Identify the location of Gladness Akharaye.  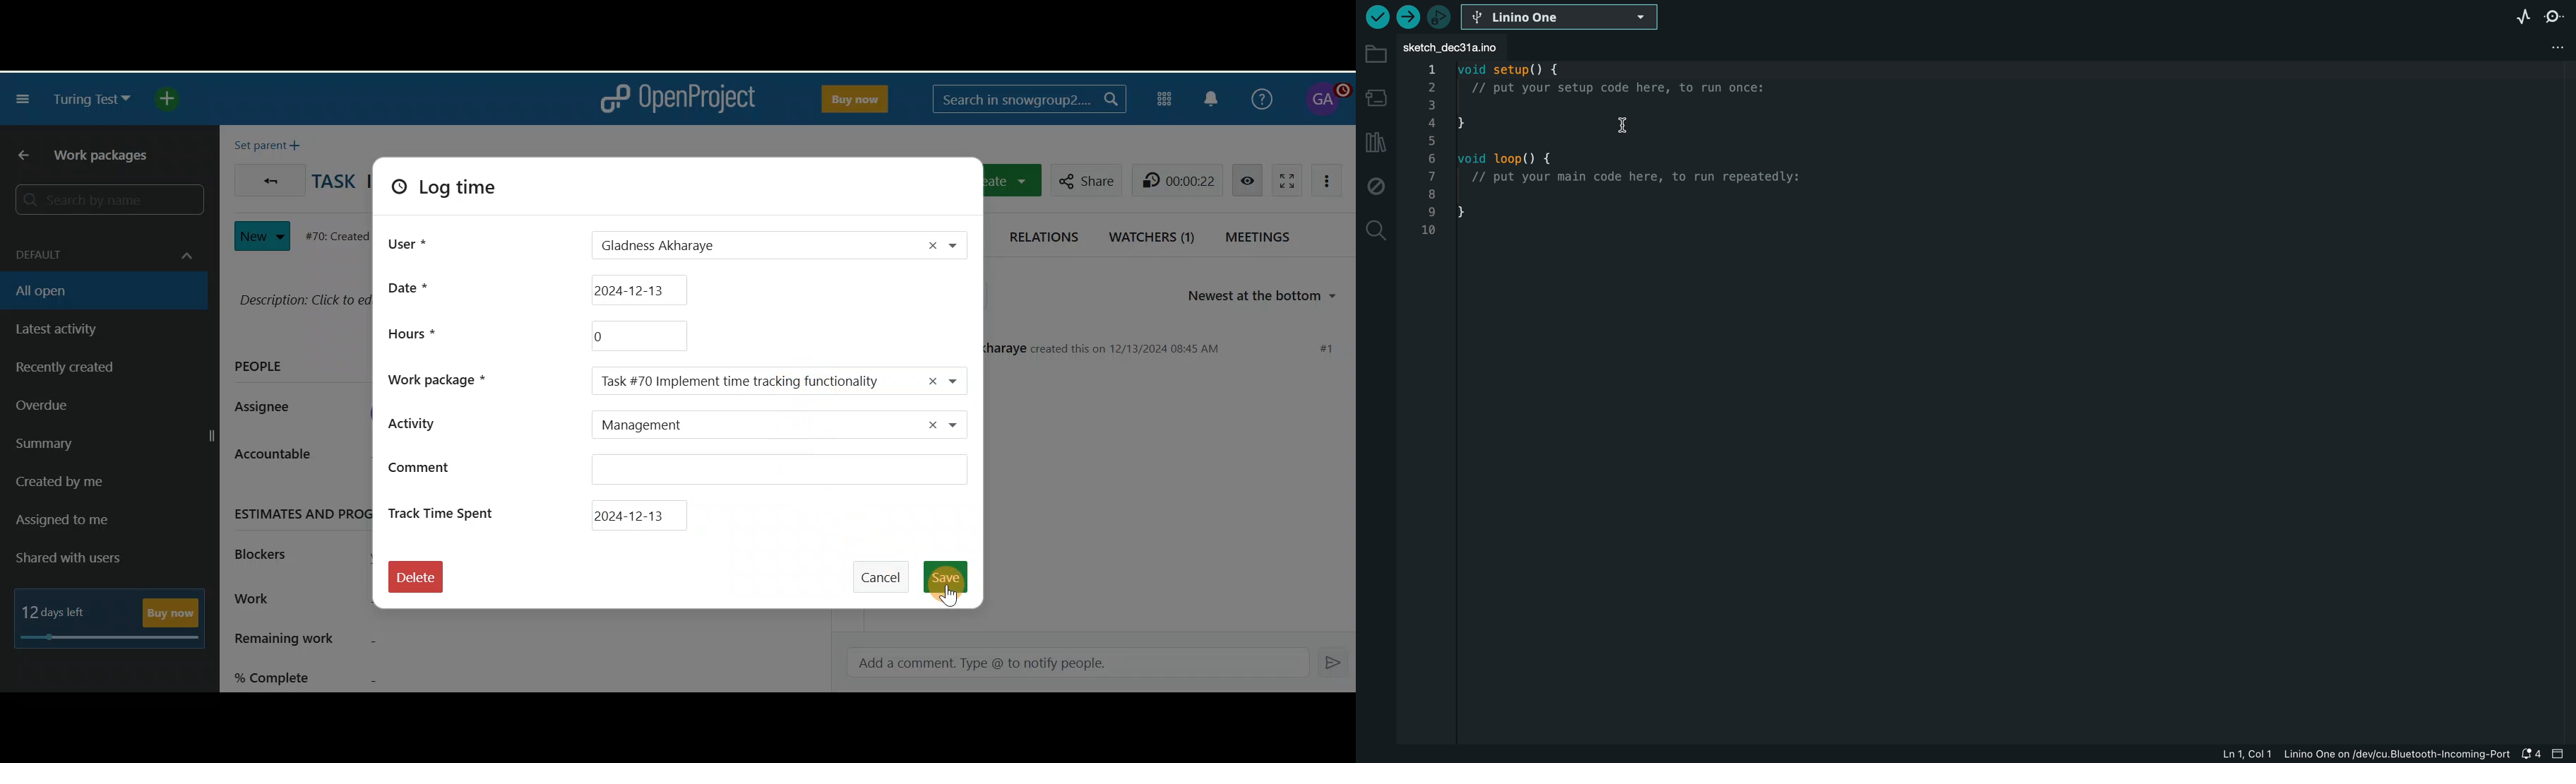
(734, 247).